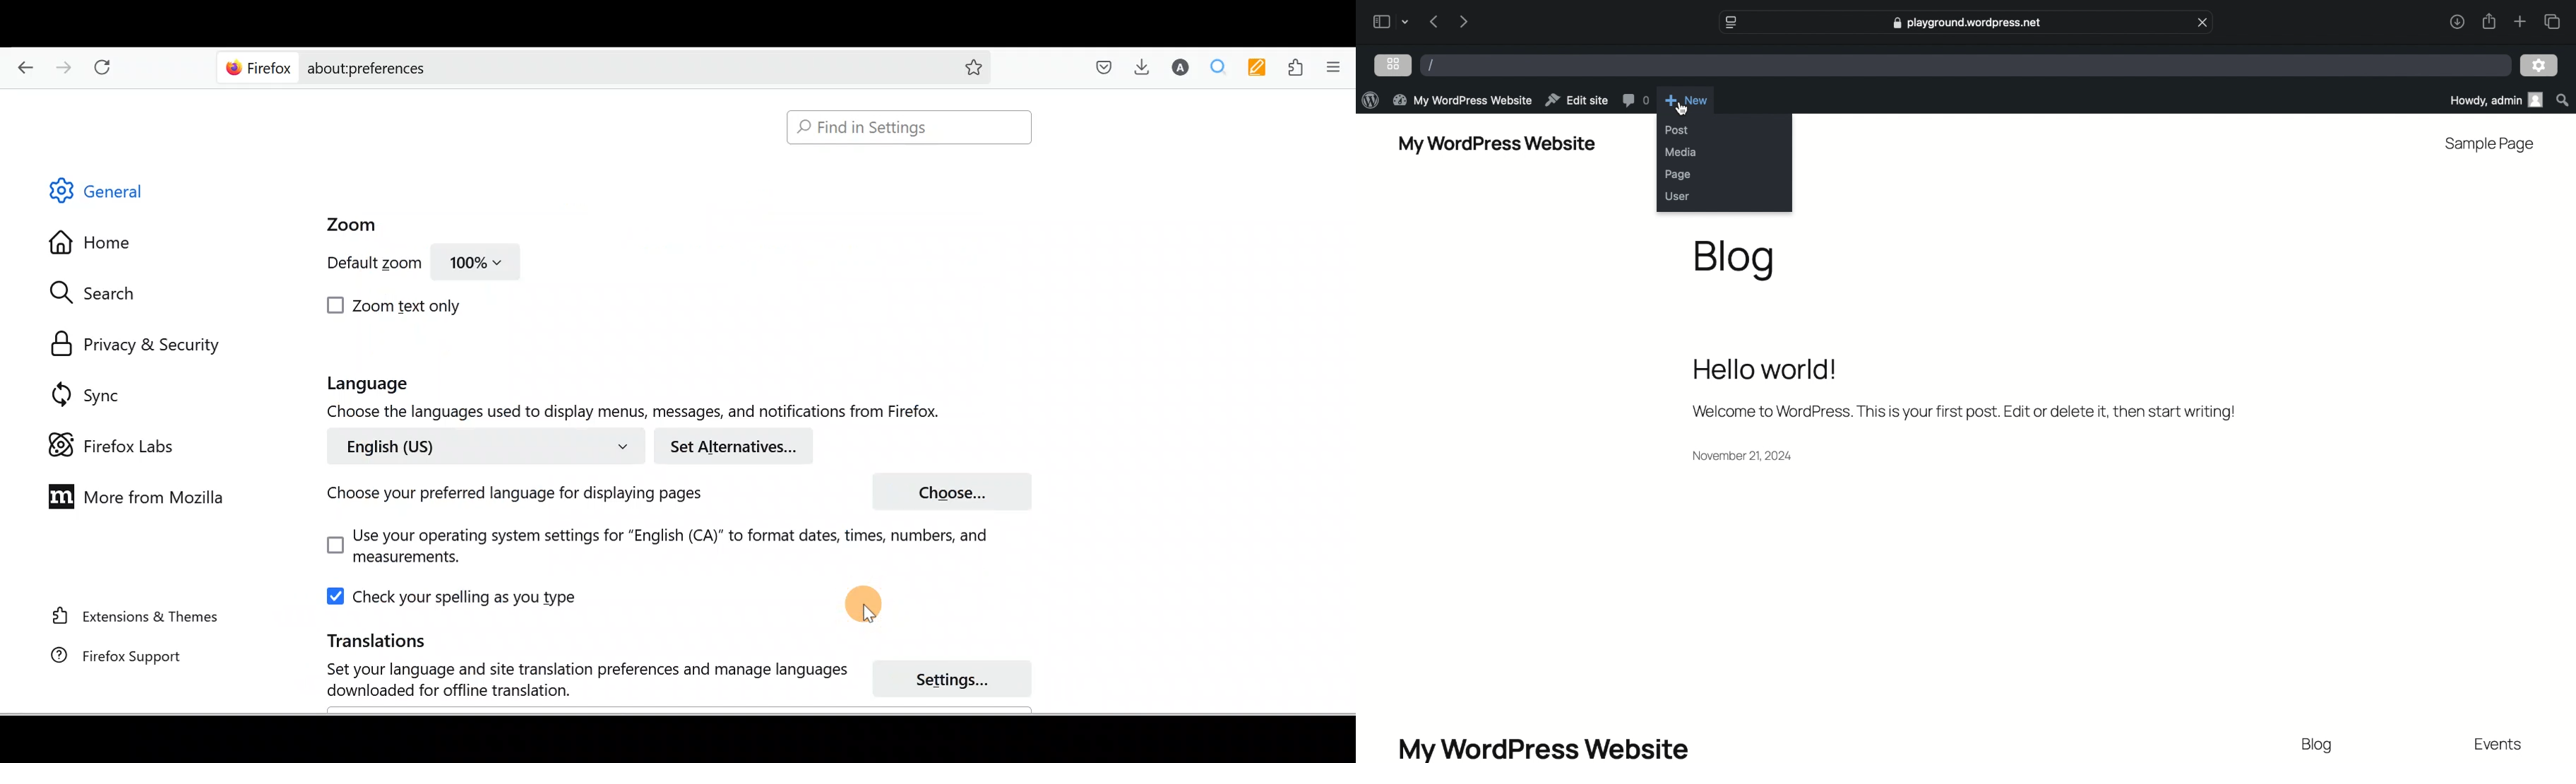  I want to click on new, so click(1688, 100).